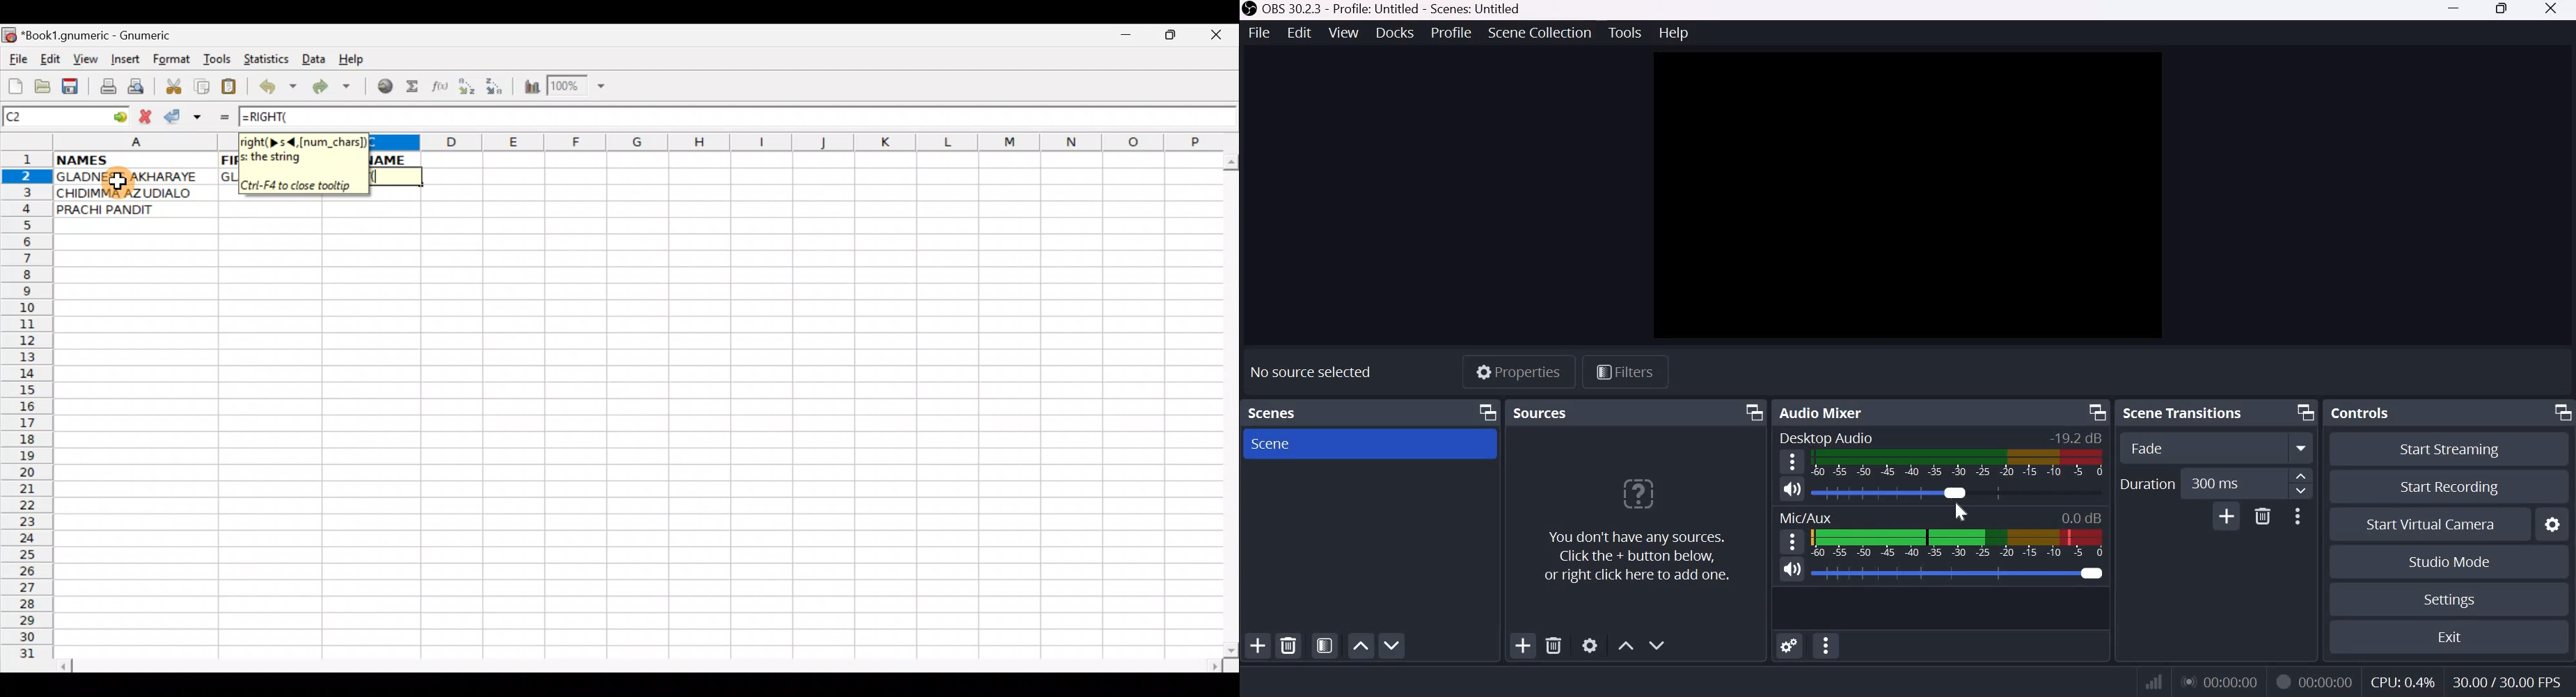 This screenshot has width=2576, height=700. What do you see at coordinates (183, 117) in the screenshot?
I see `Accept change` at bounding box center [183, 117].